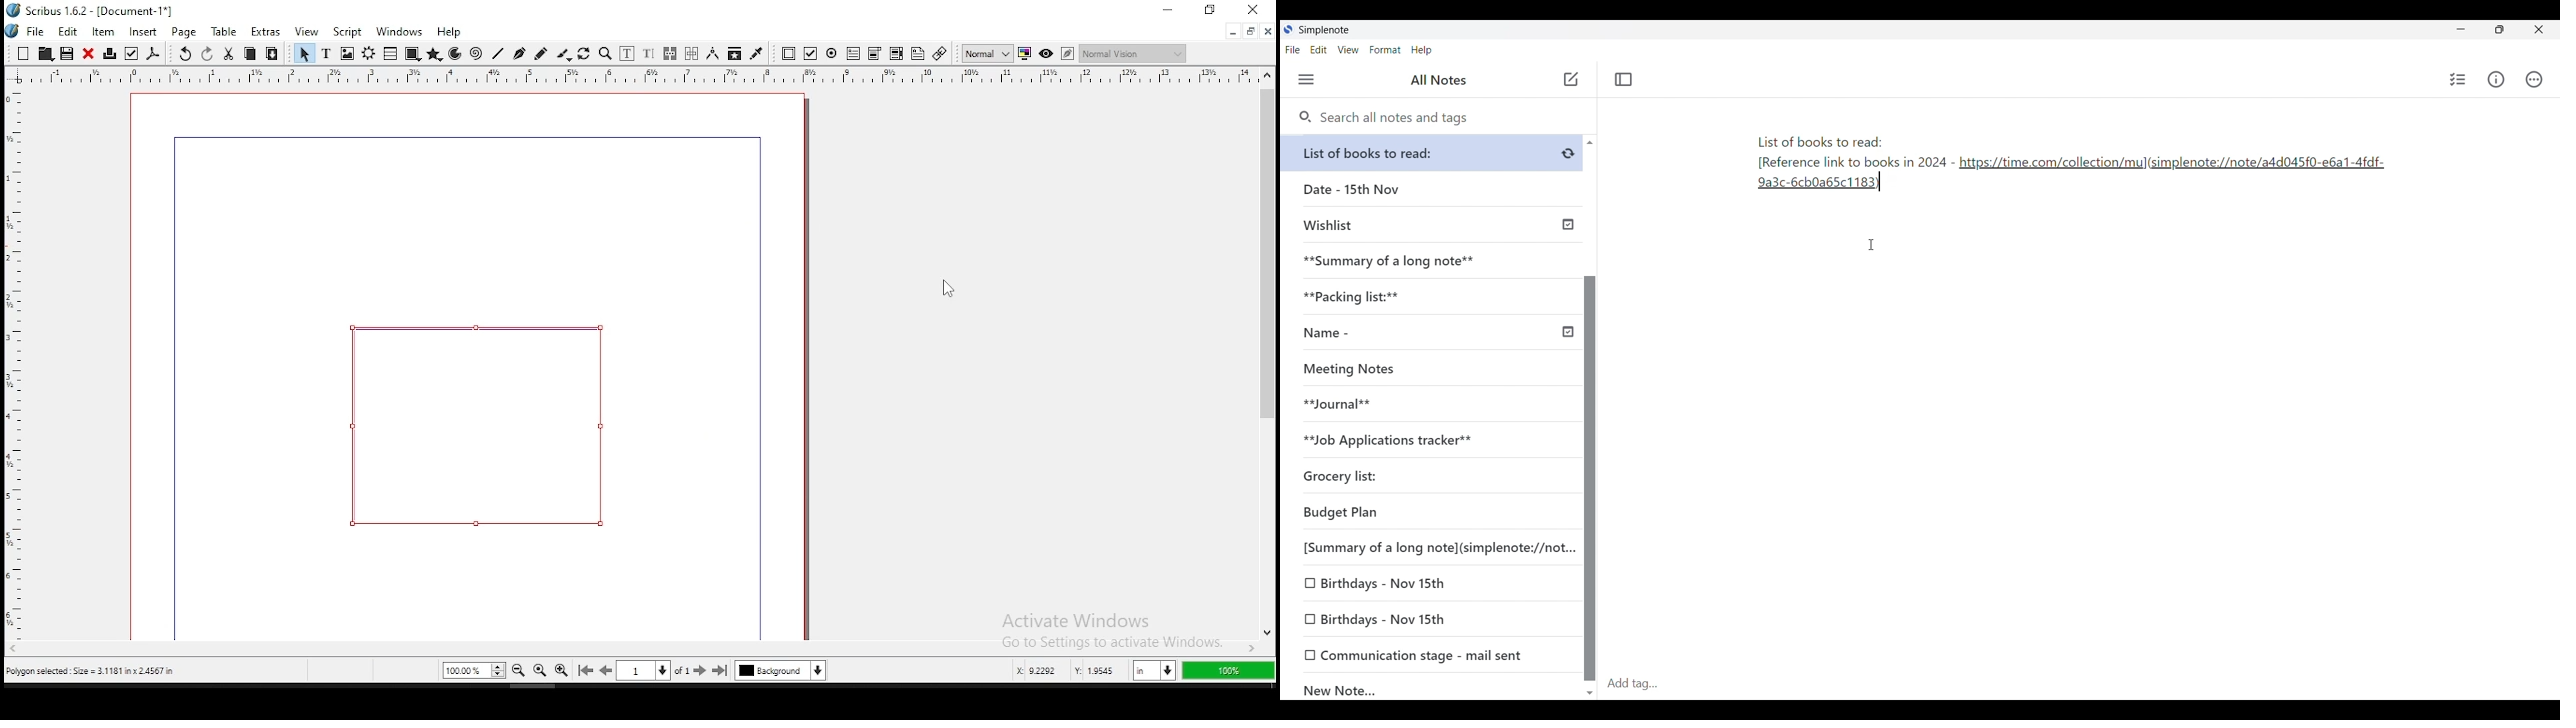  I want to click on vertical ruler, so click(640, 74).